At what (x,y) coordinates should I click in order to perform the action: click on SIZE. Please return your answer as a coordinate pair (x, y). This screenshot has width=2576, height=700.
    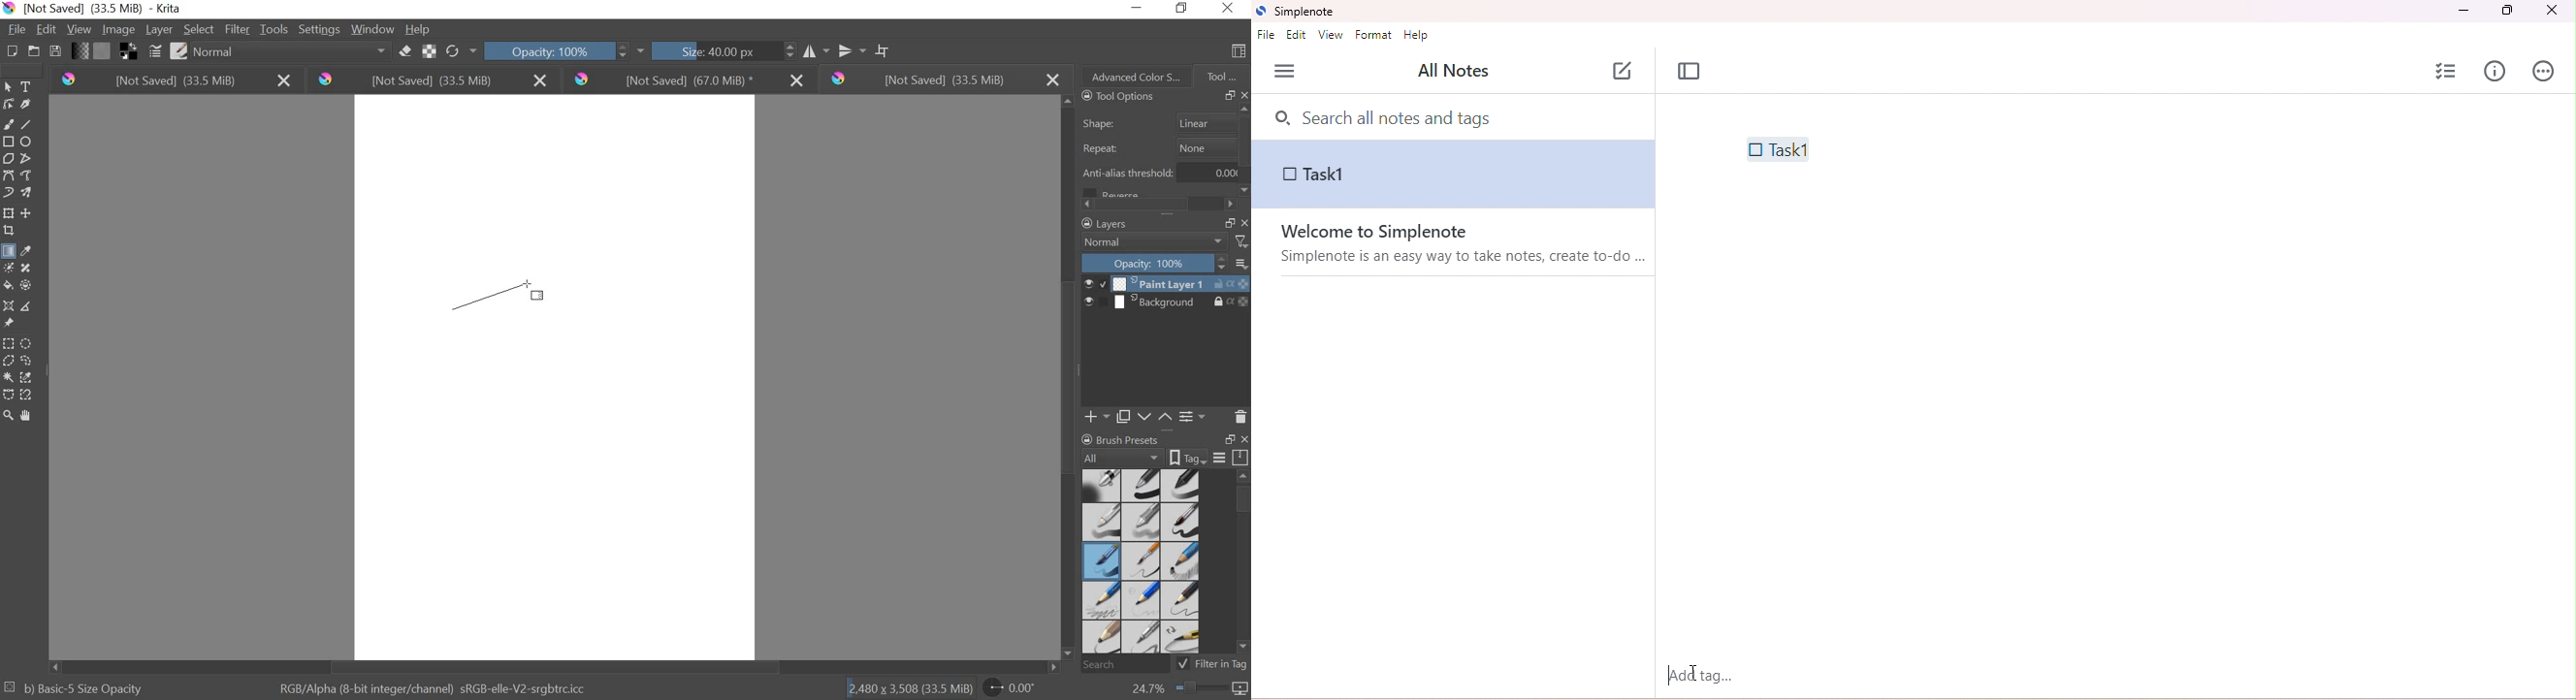
    Looking at the image, I should click on (704, 52).